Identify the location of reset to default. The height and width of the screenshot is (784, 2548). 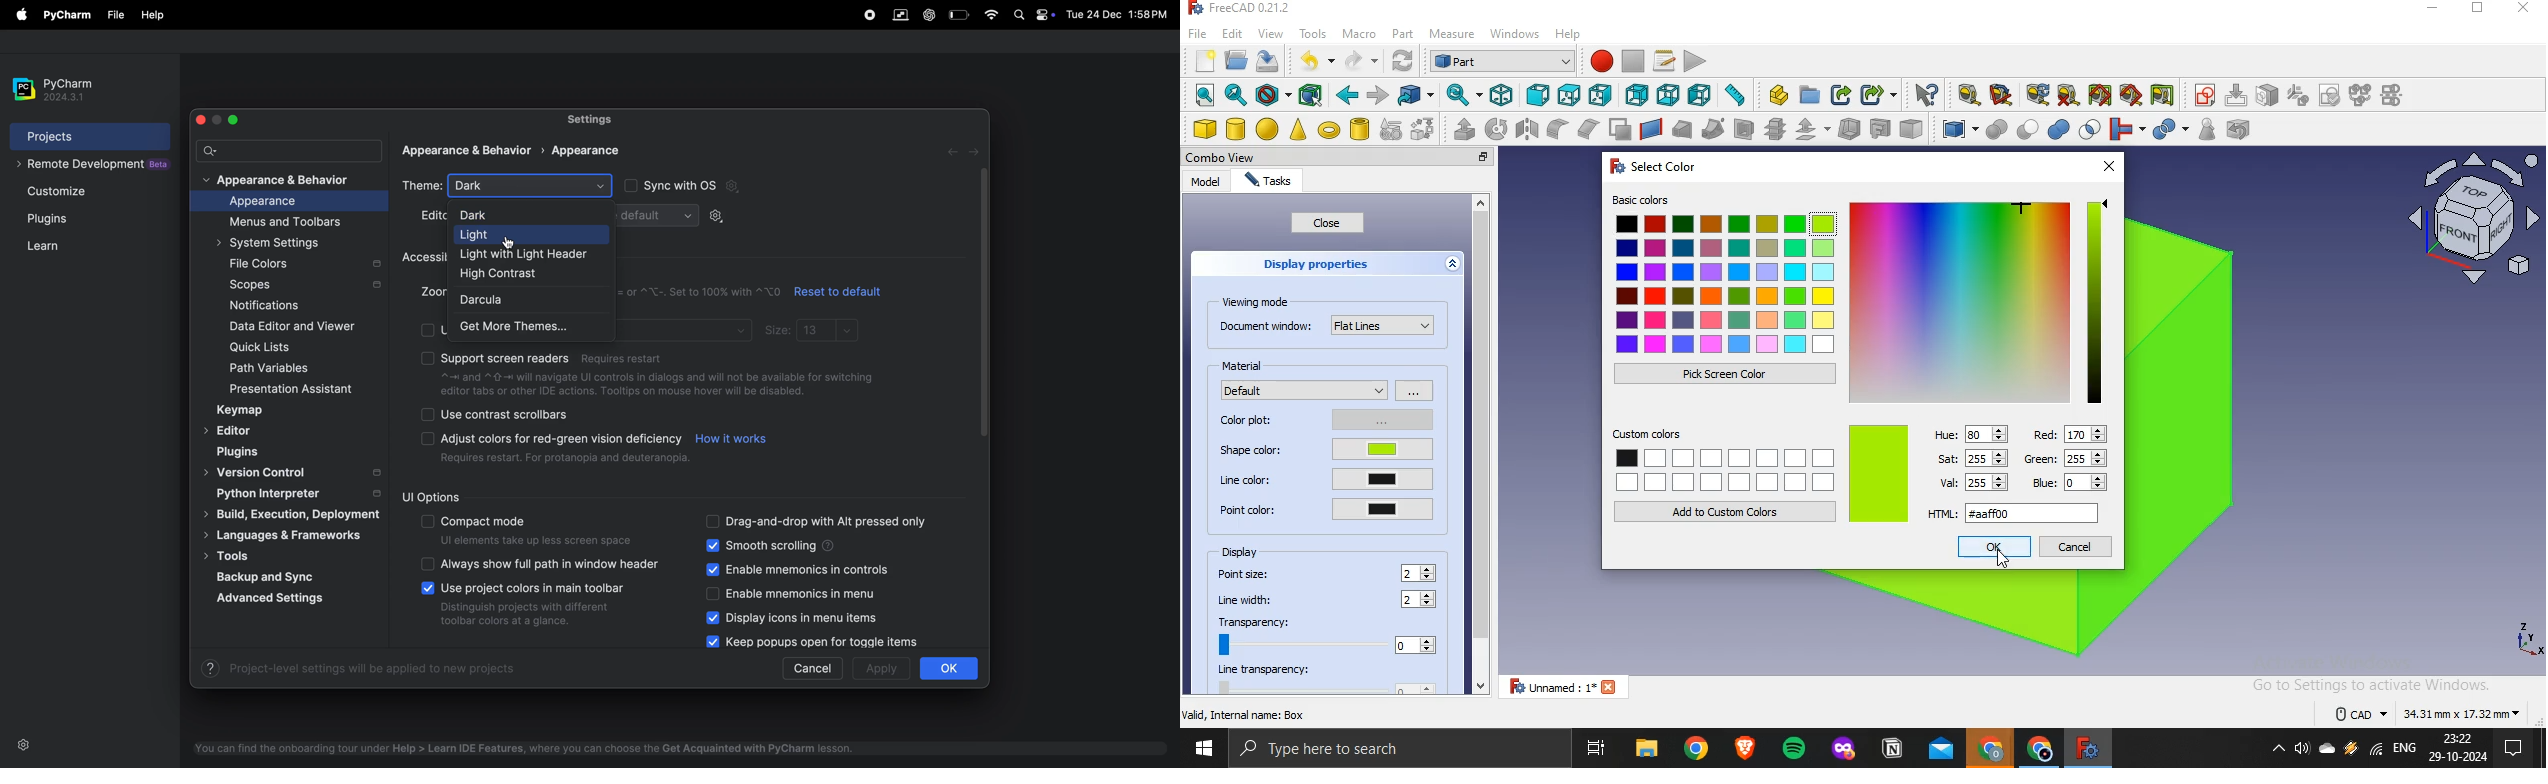
(846, 292).